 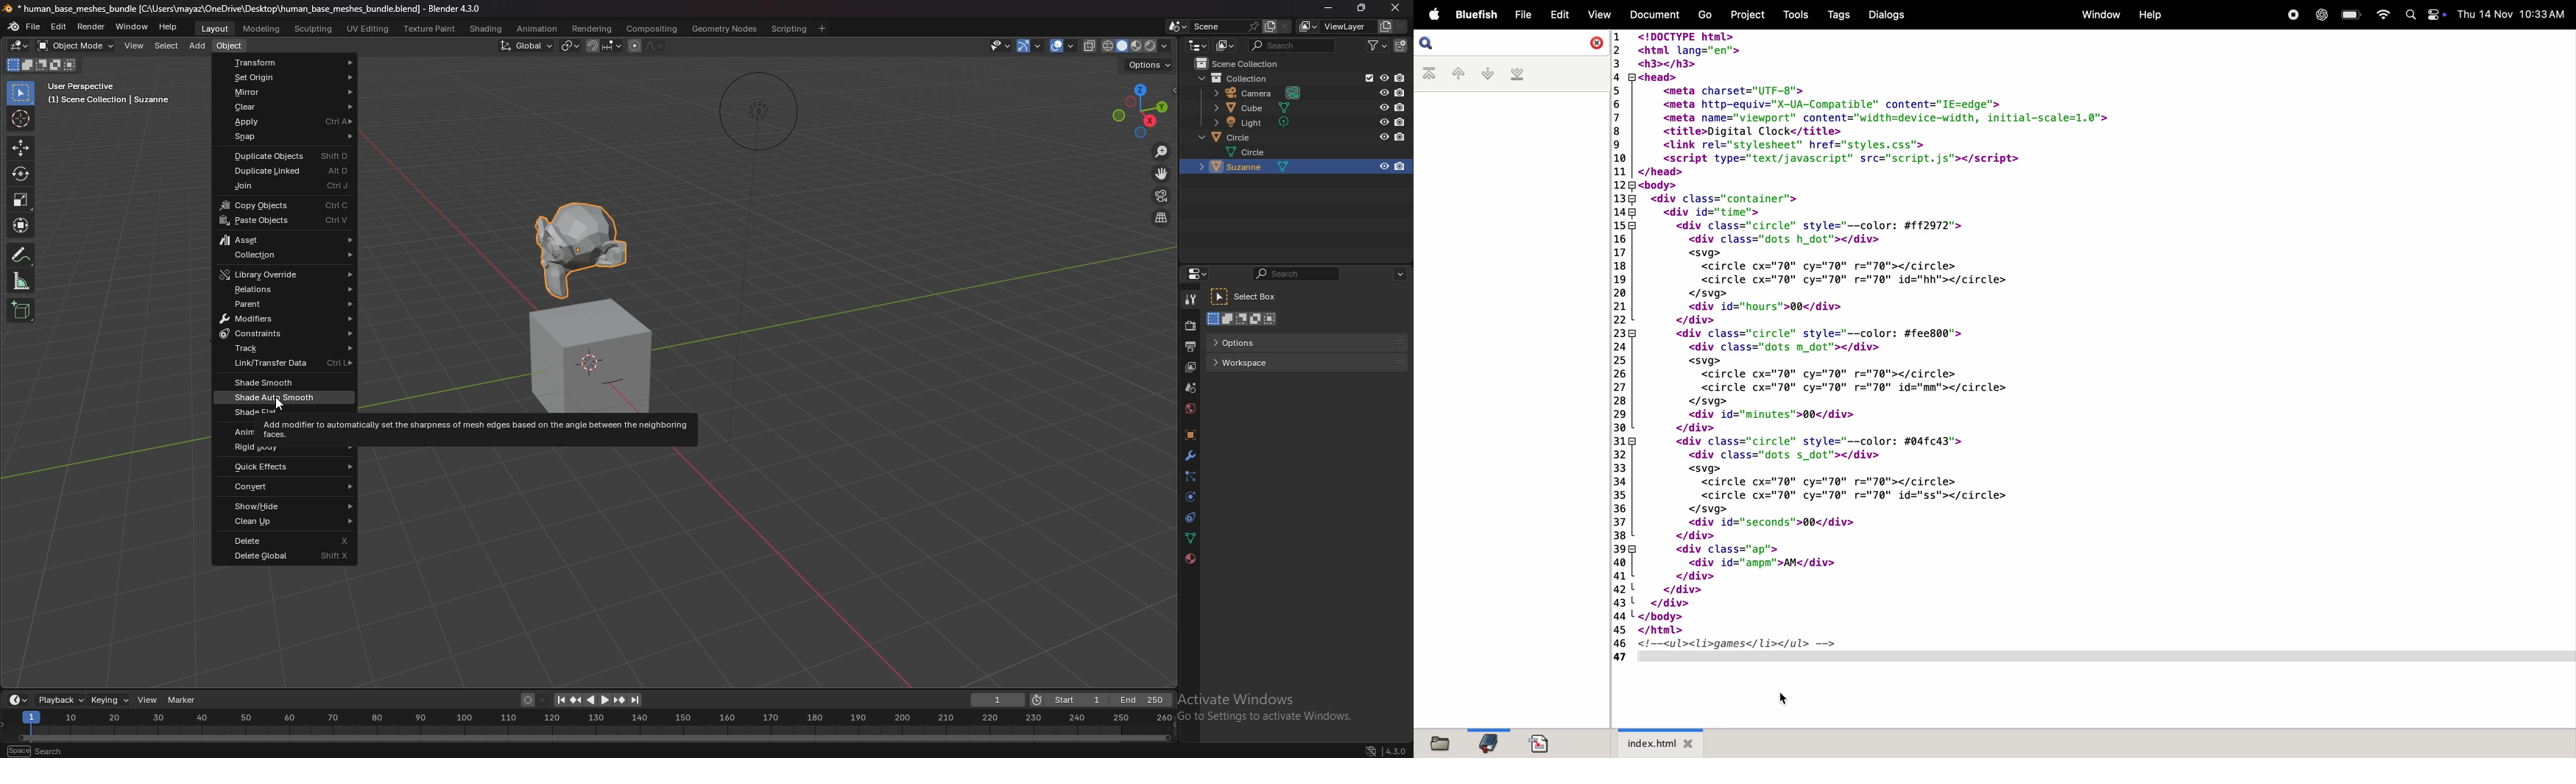 What do you see at coordinates (1402, 273) in the screenshot?
I see `options` at bounding box center [1402, 273].